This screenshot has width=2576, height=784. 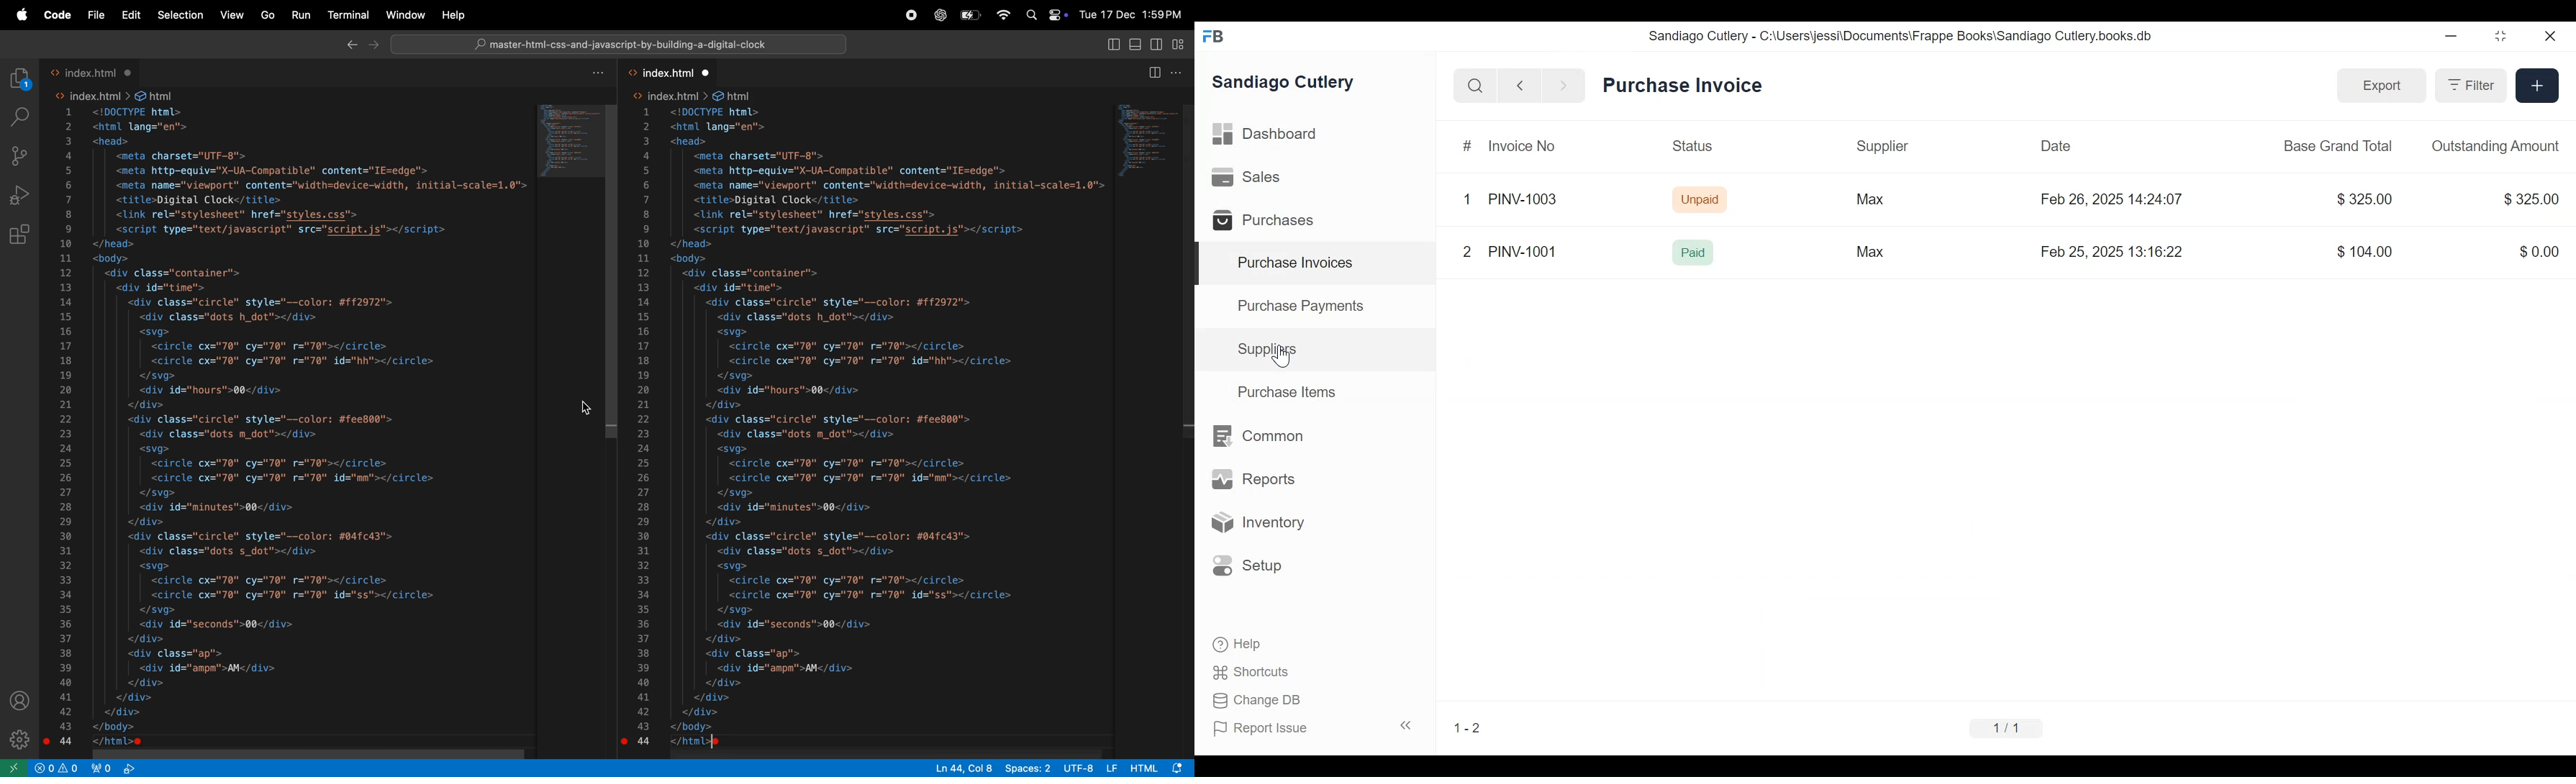 What do you see at coordinates (597, 73) in the screenshot?
I see `more` at bounding box center [597, 73].